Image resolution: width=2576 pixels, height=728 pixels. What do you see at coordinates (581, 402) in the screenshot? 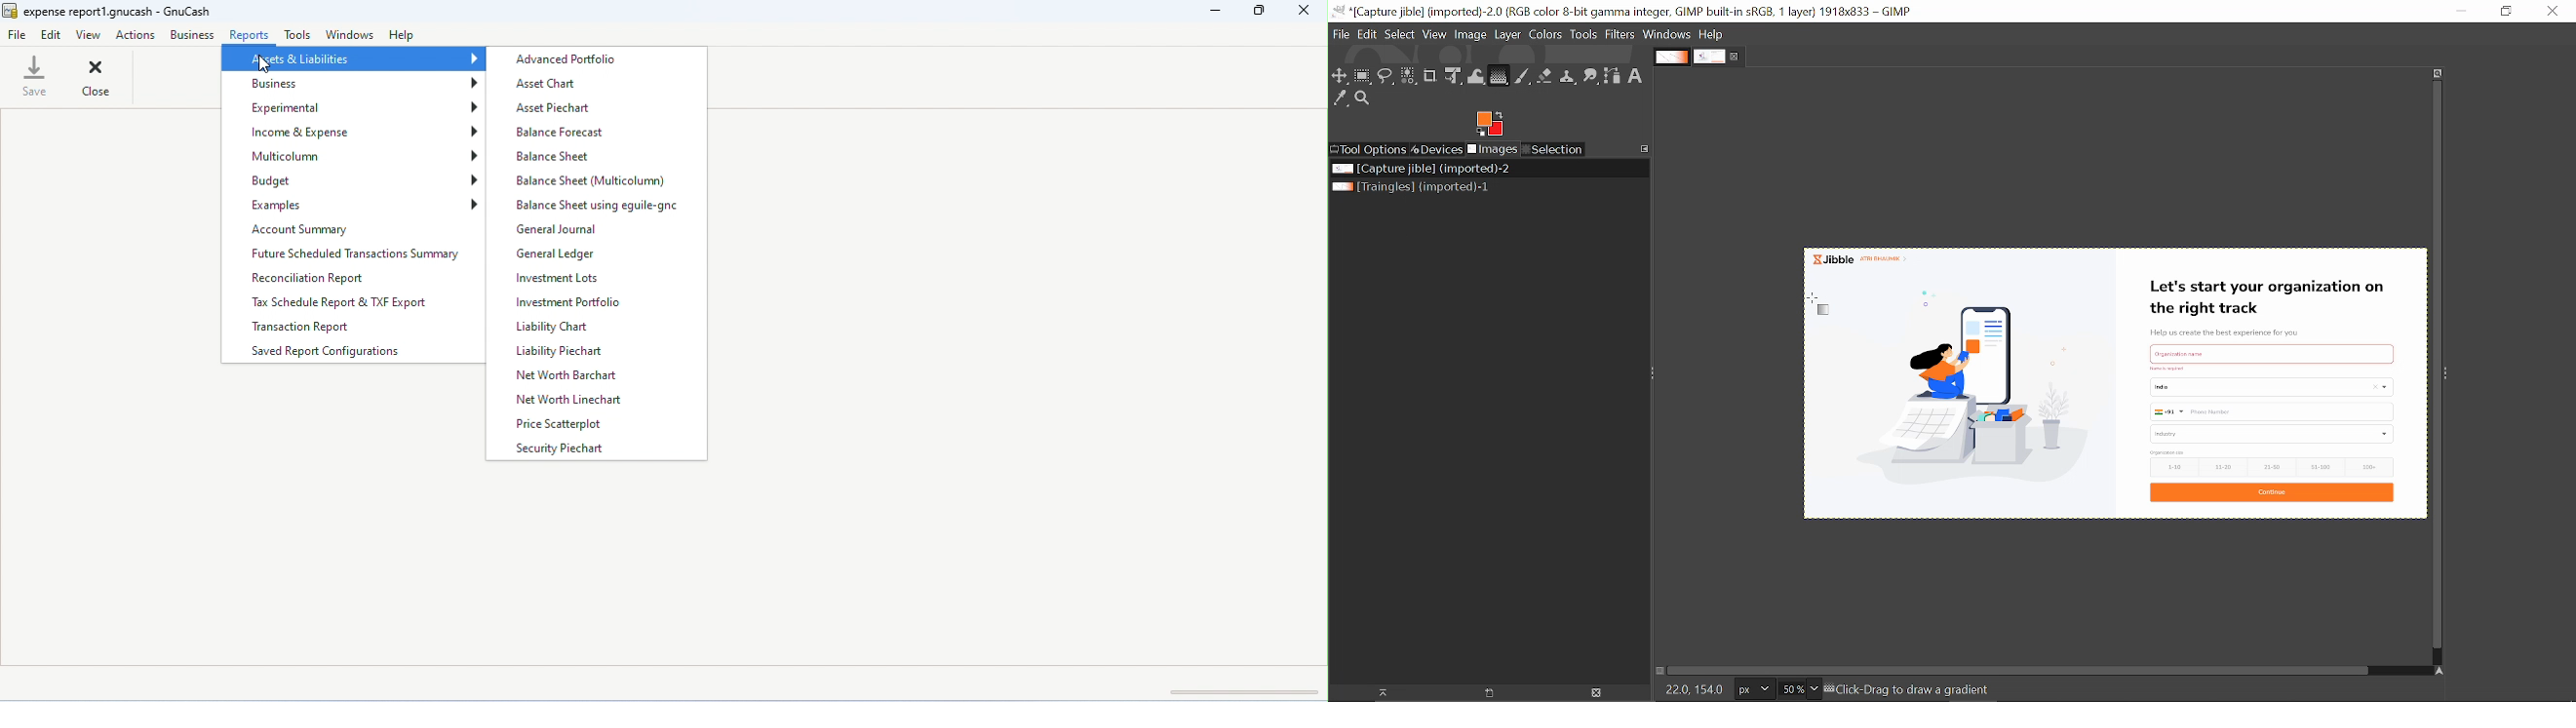
I see `net worth linechart` at bounding box center [581, 402].